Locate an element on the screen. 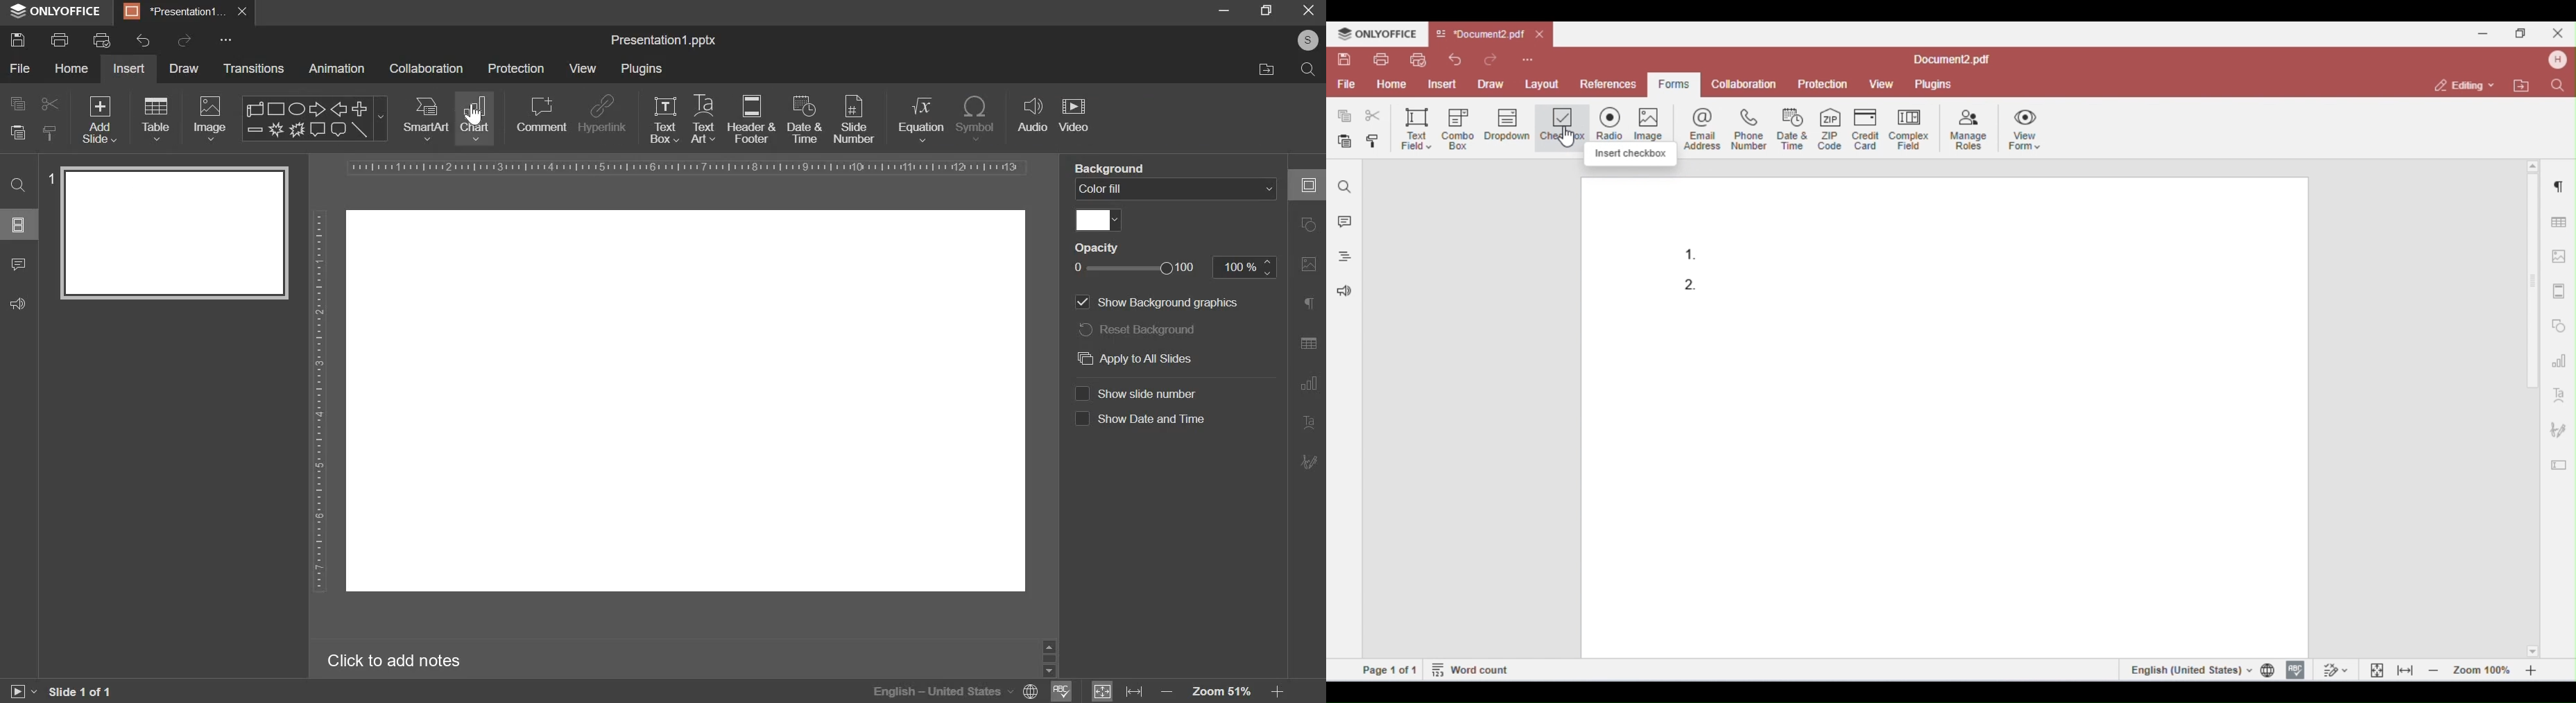  comment is located at coordinates (541, 115).